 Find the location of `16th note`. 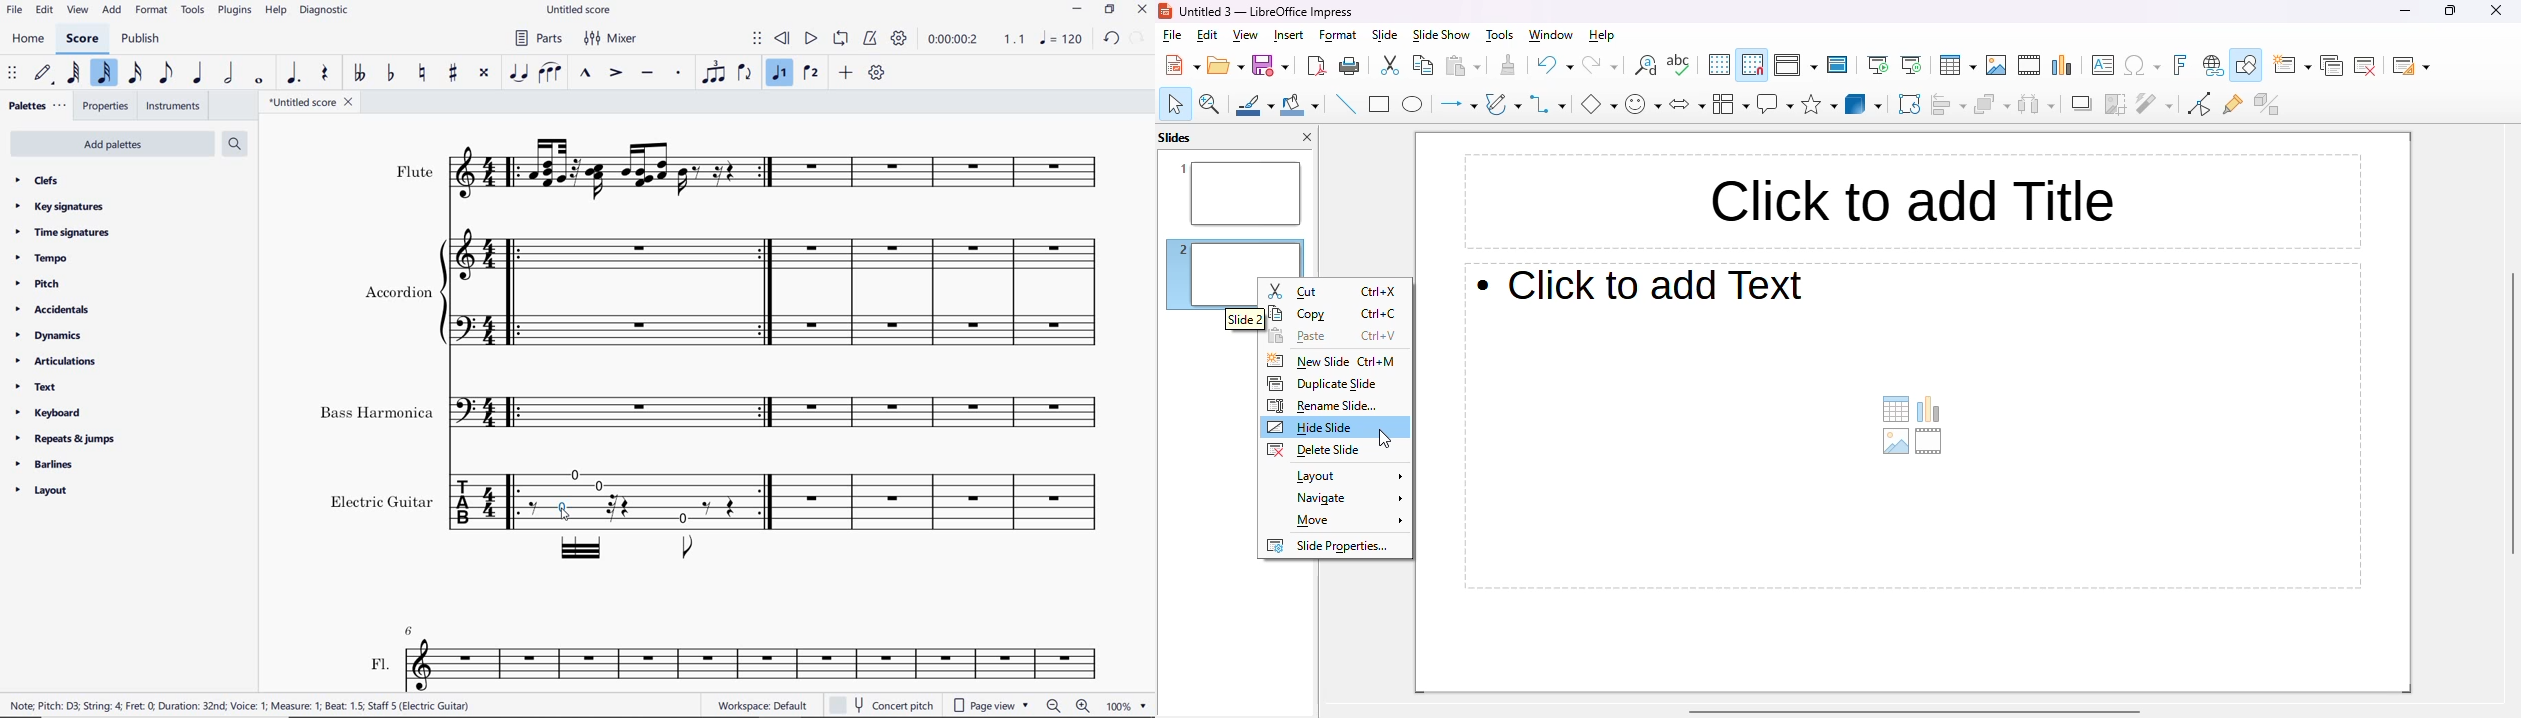

16th note is located at coordinates (135, 72).